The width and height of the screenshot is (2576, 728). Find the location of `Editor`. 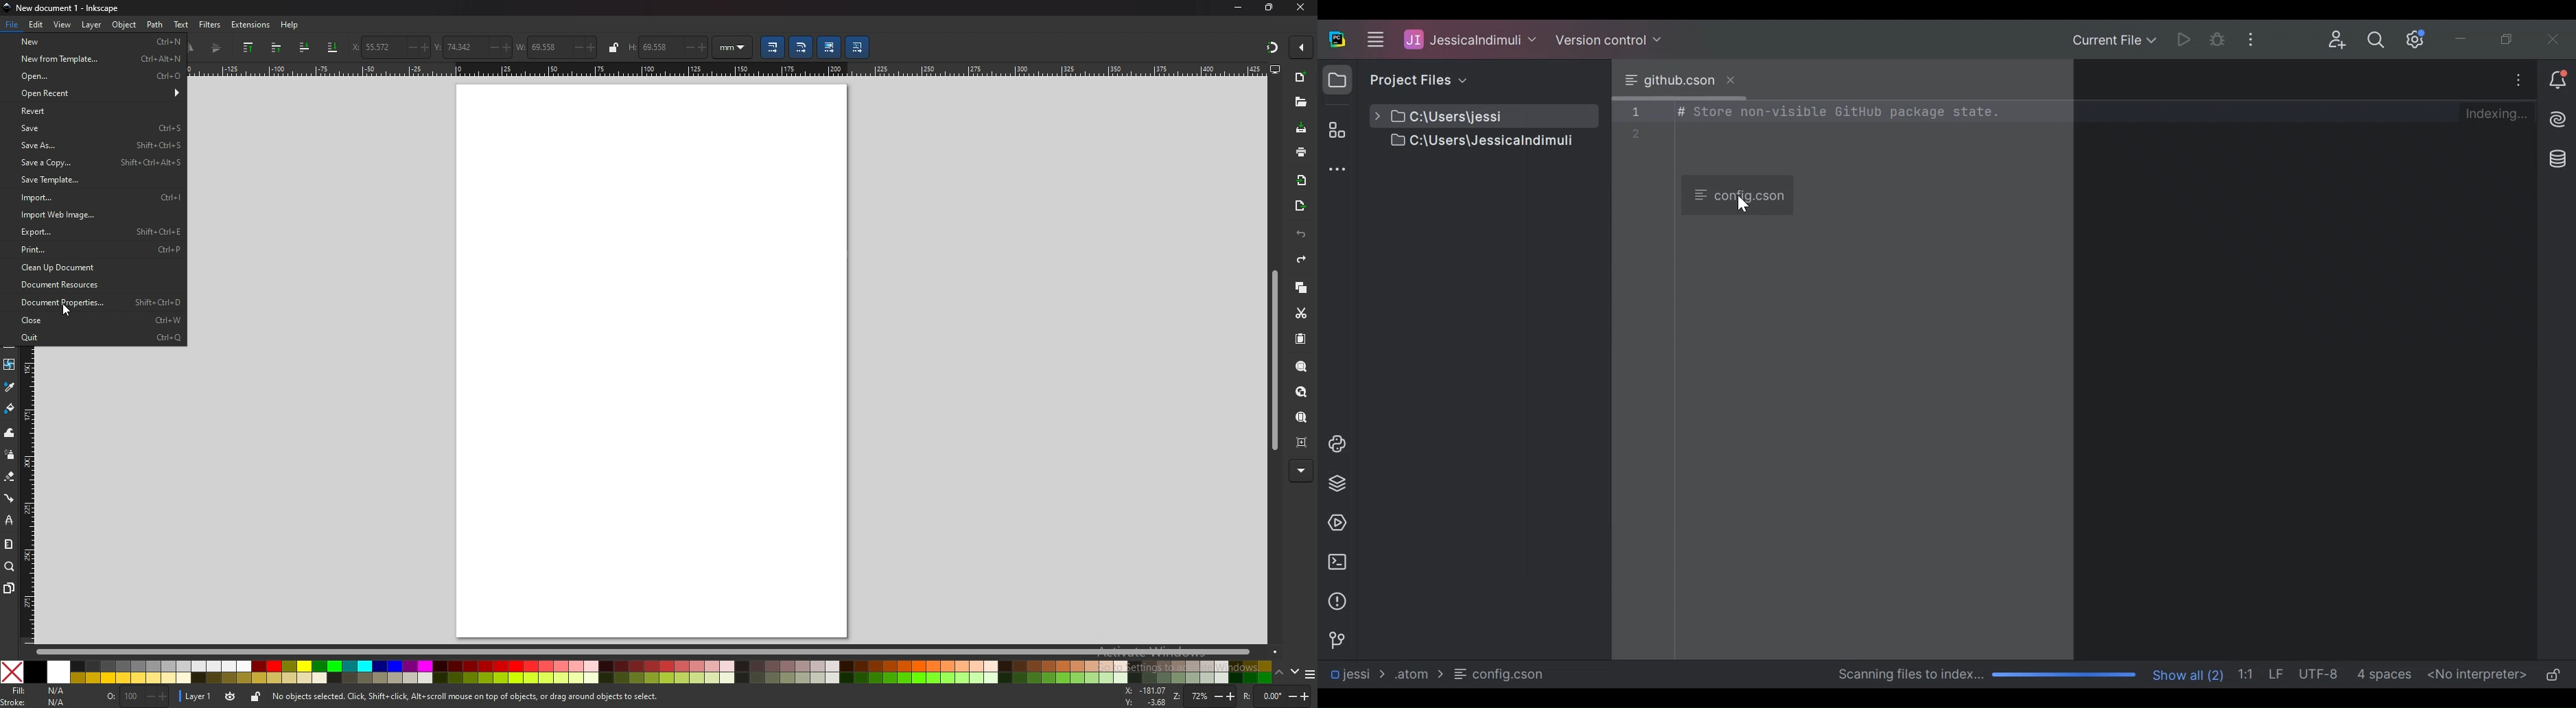

Editor is located at coordinates (2037, 378).